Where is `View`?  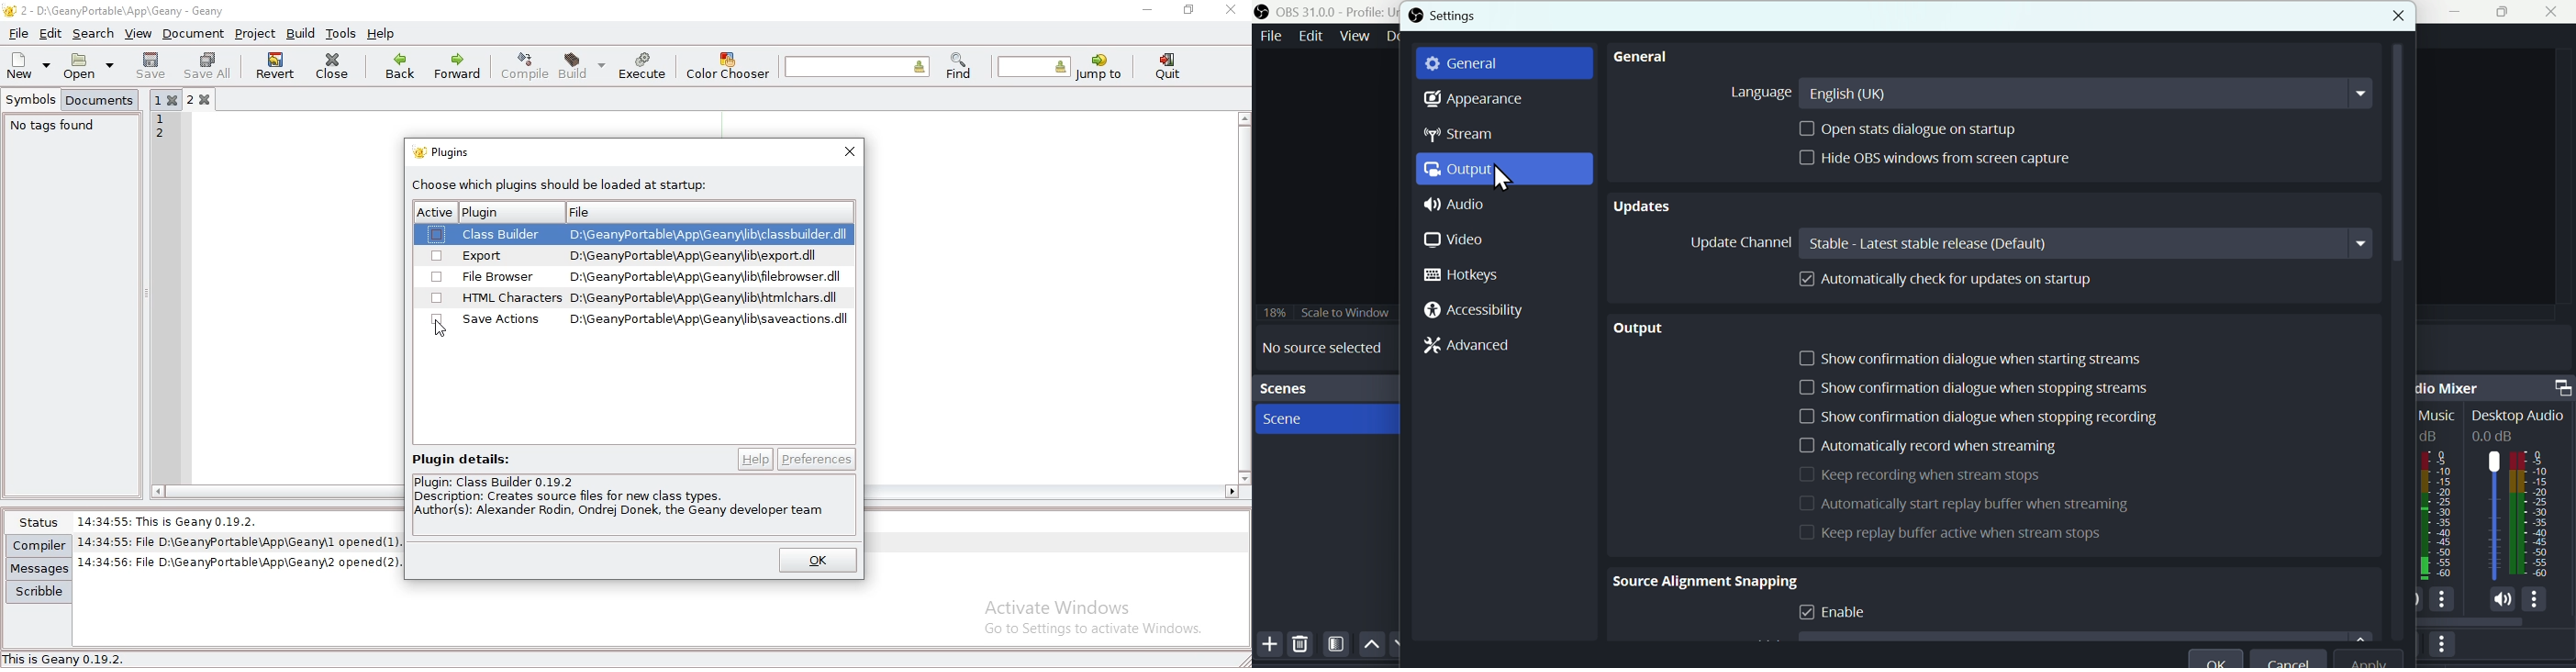 View is located at coordinates (1354, 36).